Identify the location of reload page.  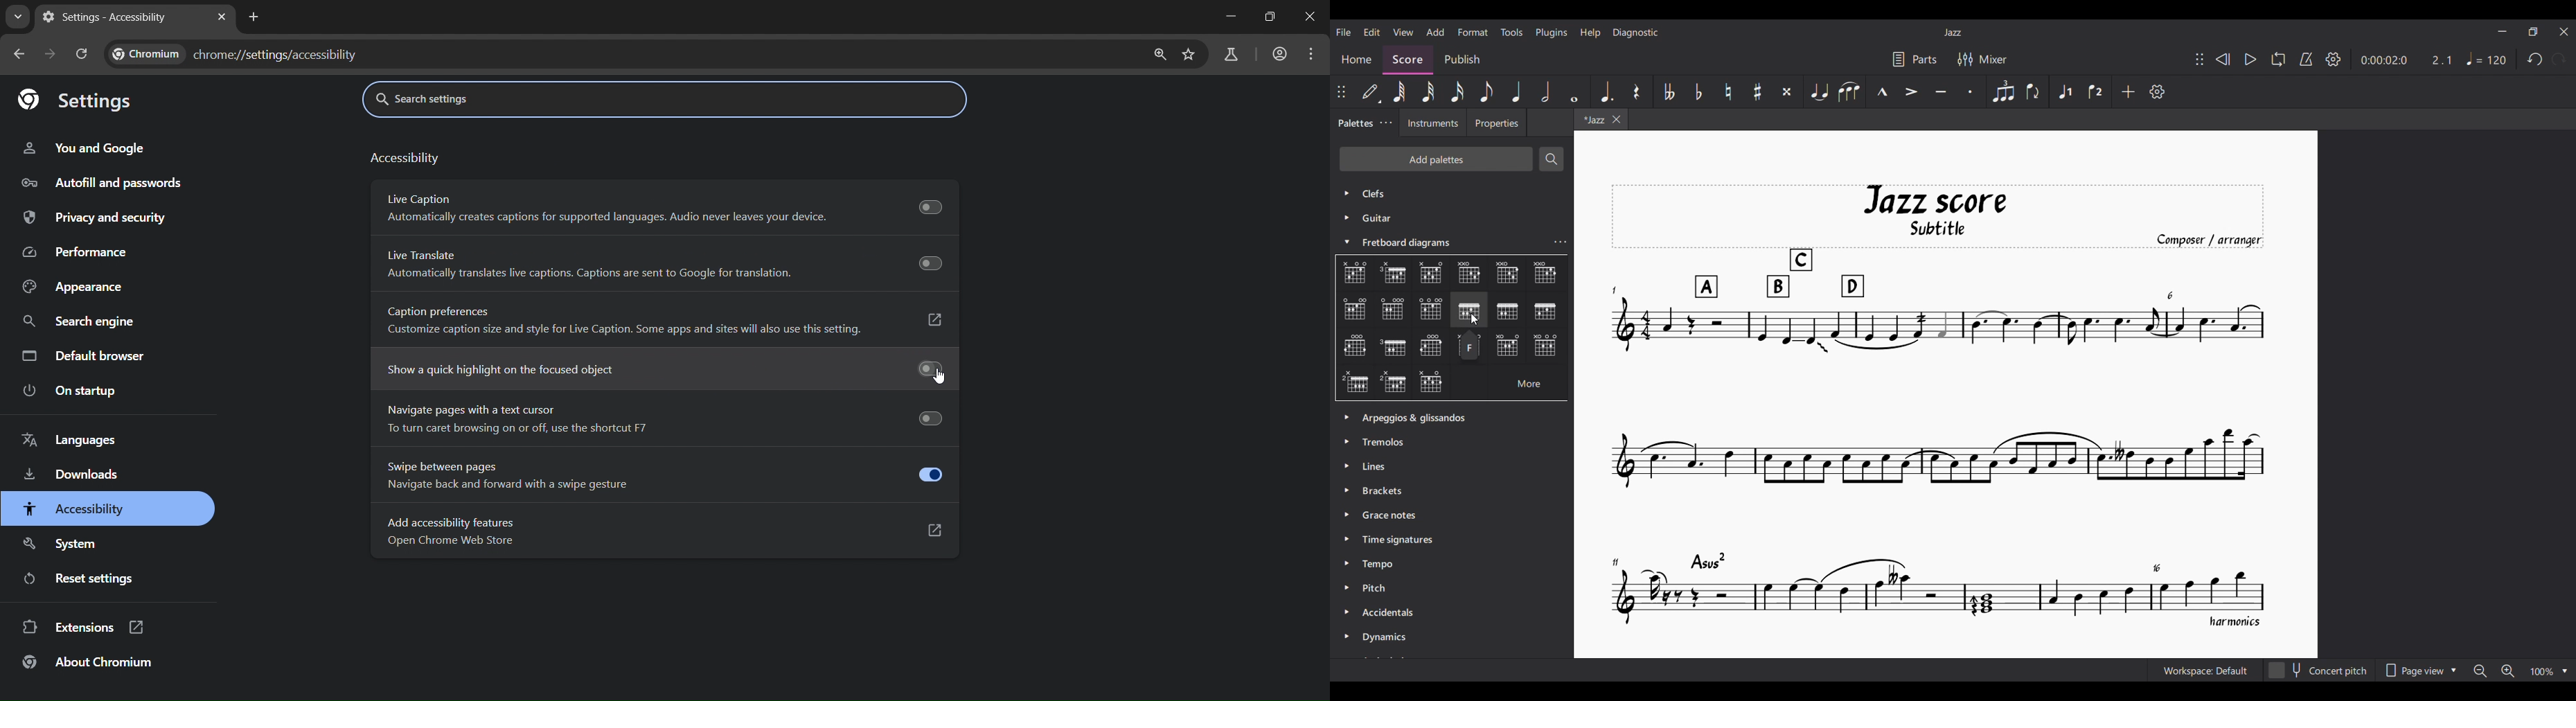
(82, 56).